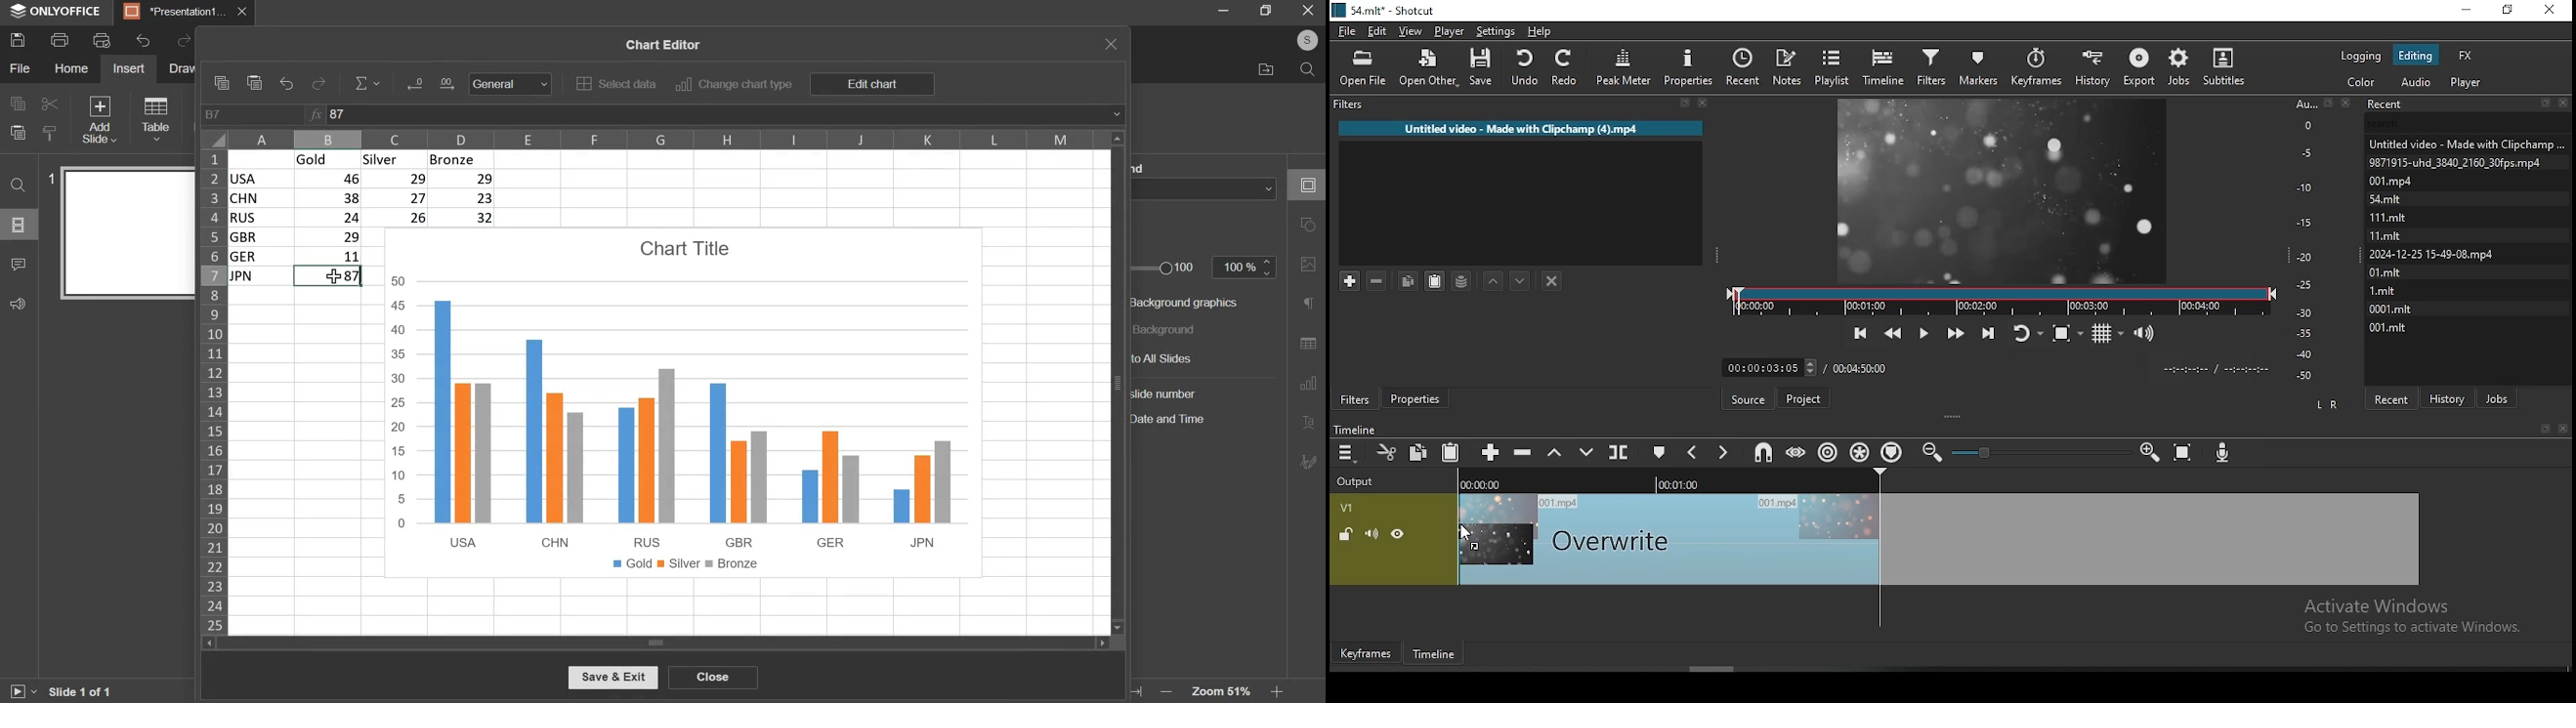 This screenshot has width=2576, height=728. Describe the element at coordinates (1209, 189) in the screenshot. I see `background fill color` at that location.